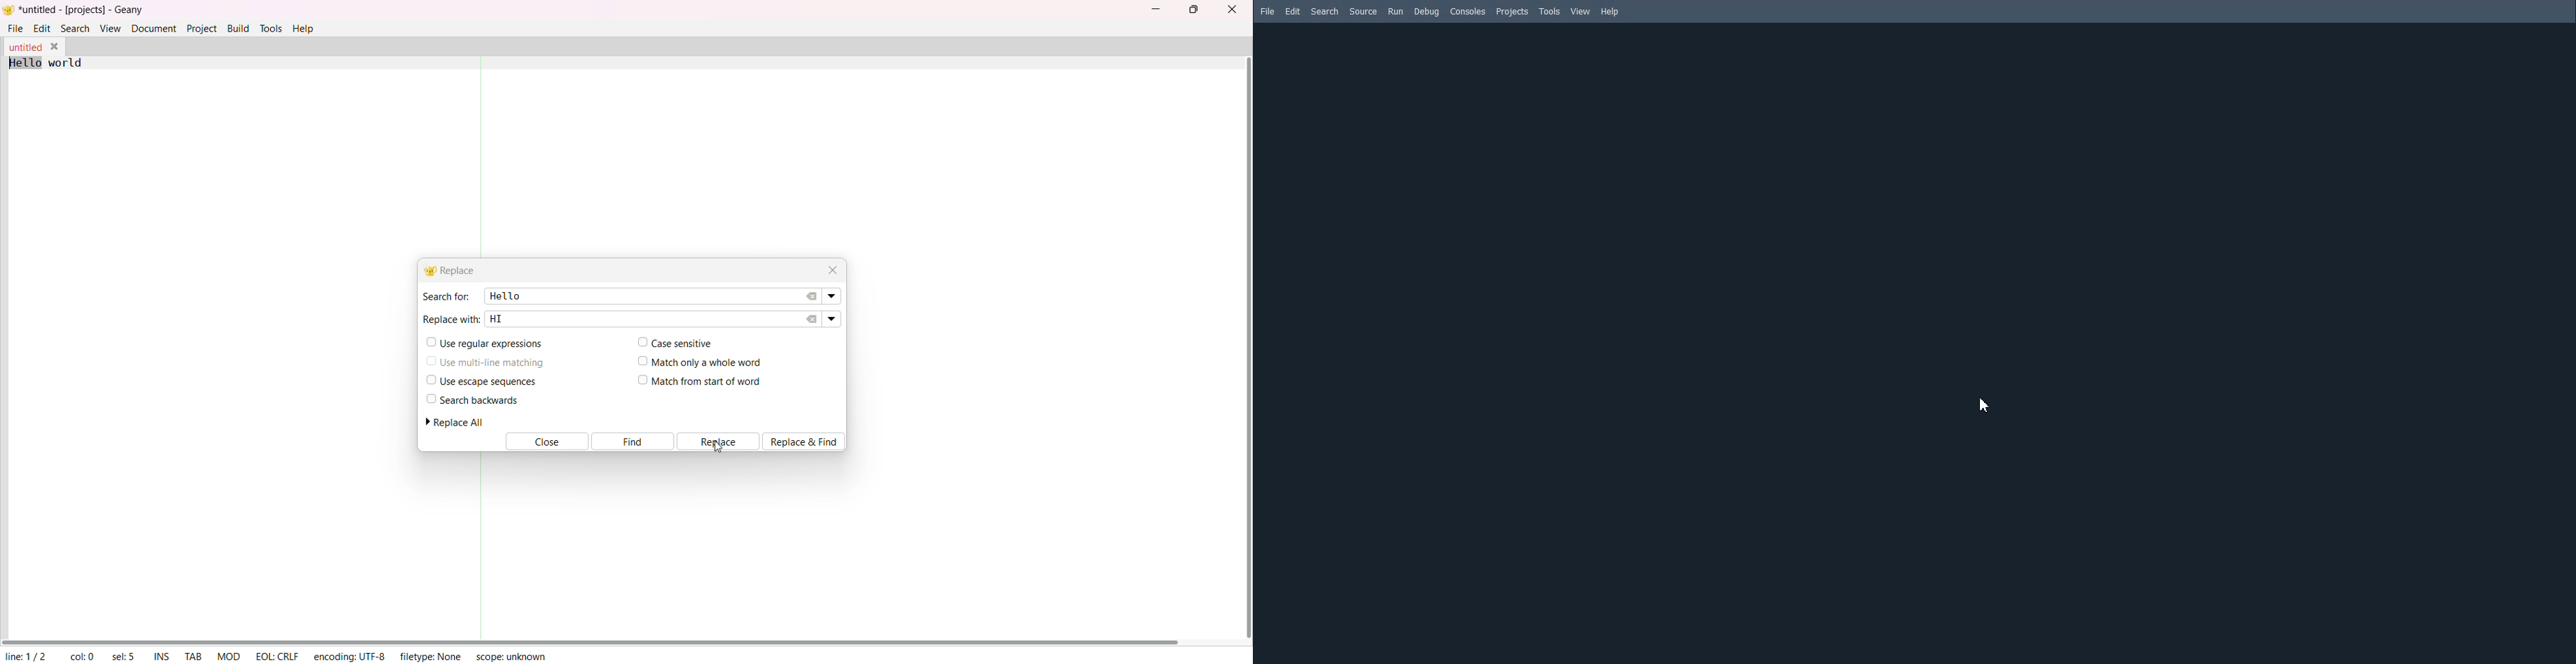 The width and height of the screenshot is (2576, 672). I want to click on use escape sequences, so click(479, 381).